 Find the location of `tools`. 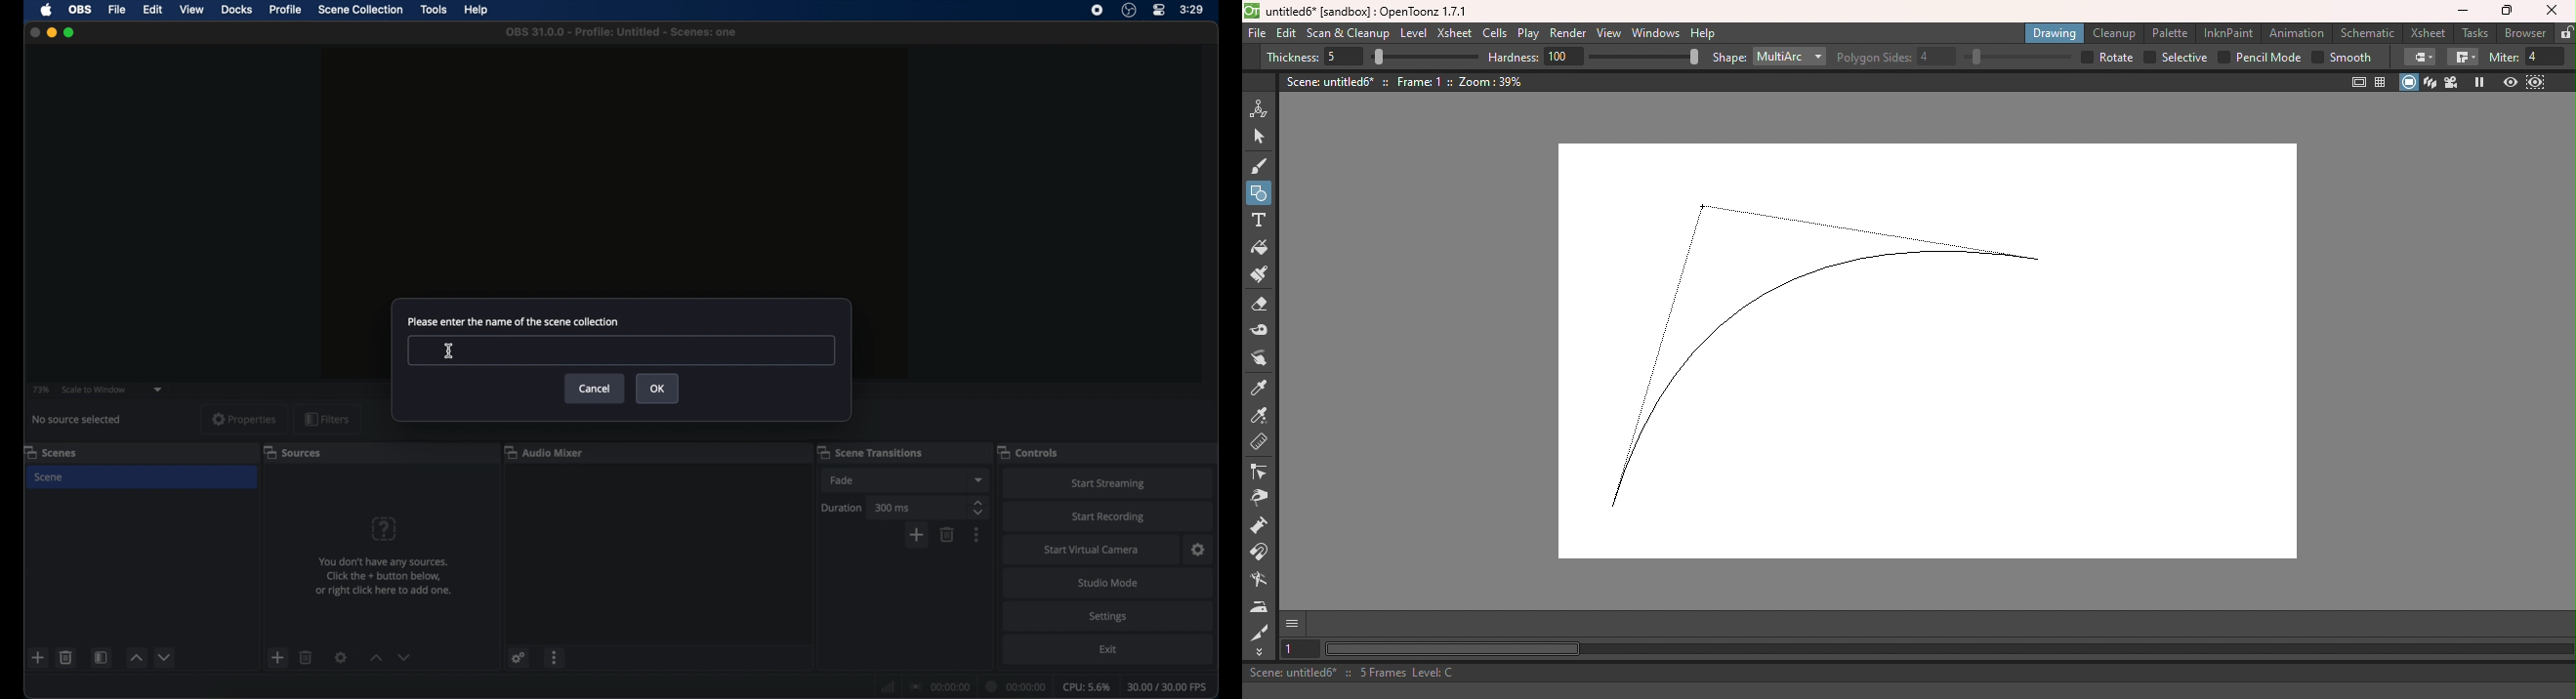

tools is located at coordinates (436, 10).